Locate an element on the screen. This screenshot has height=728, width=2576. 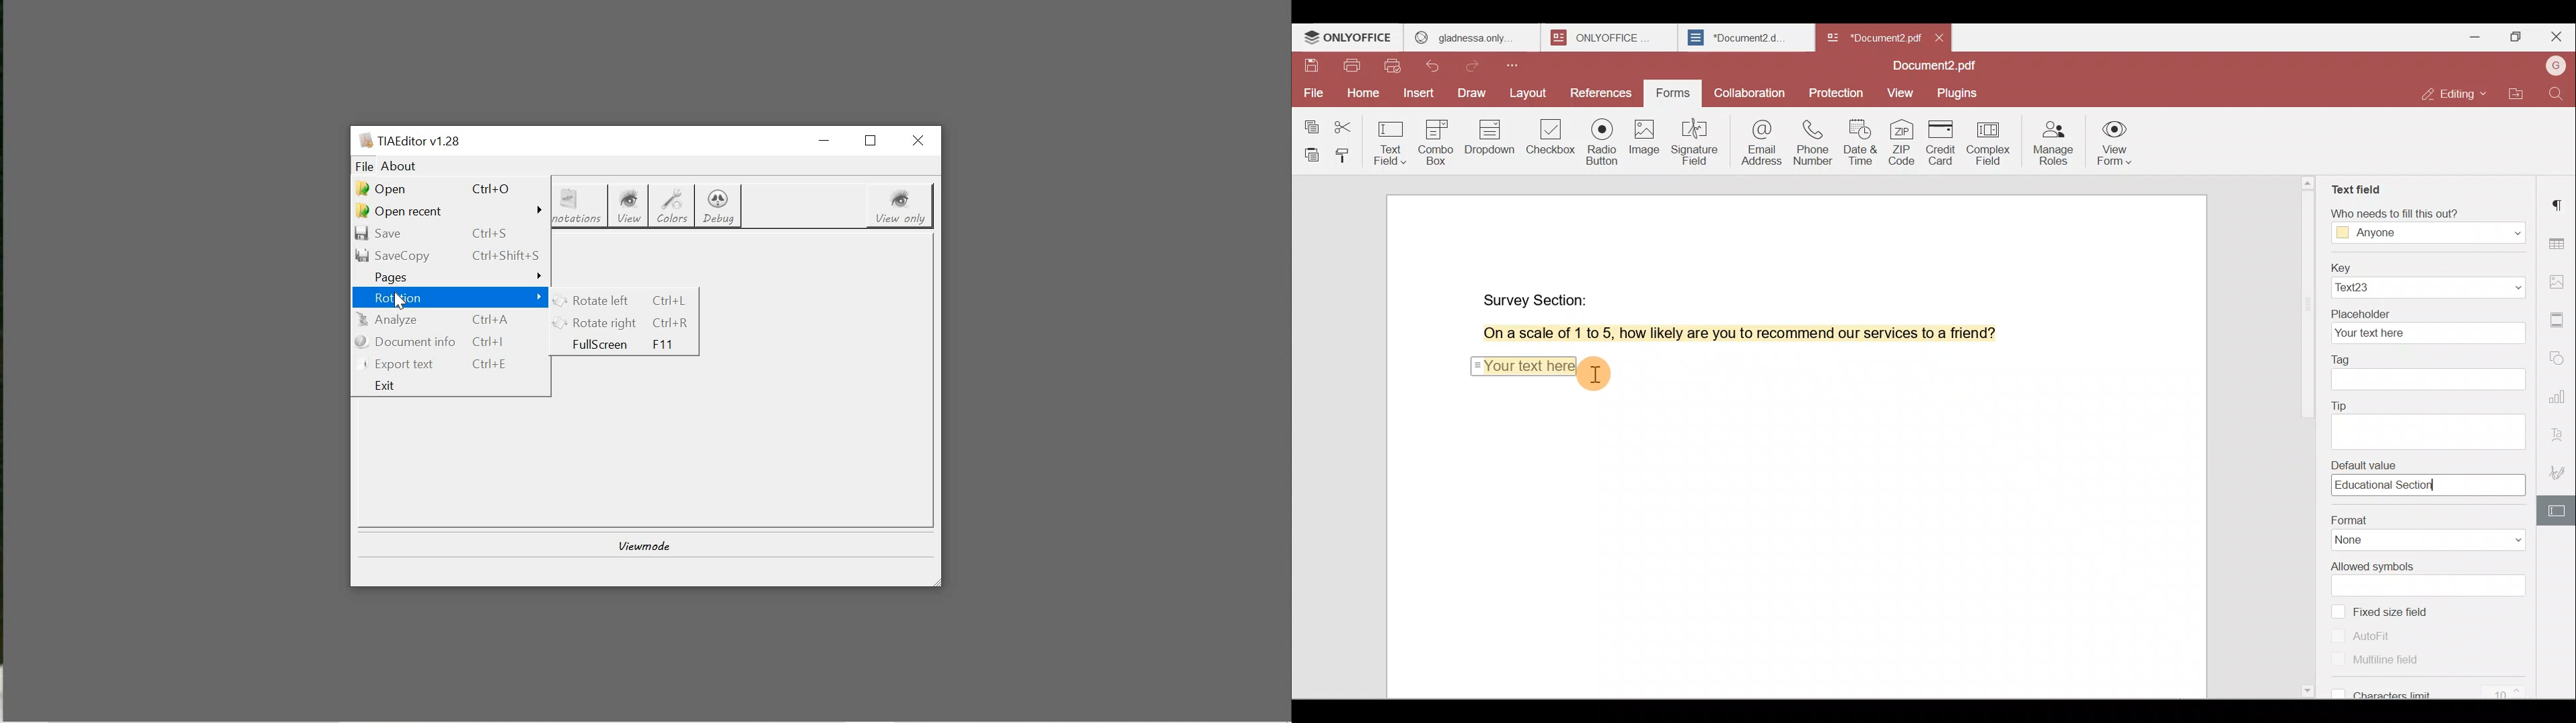
Open file location is located at coordinates (2517, 96).